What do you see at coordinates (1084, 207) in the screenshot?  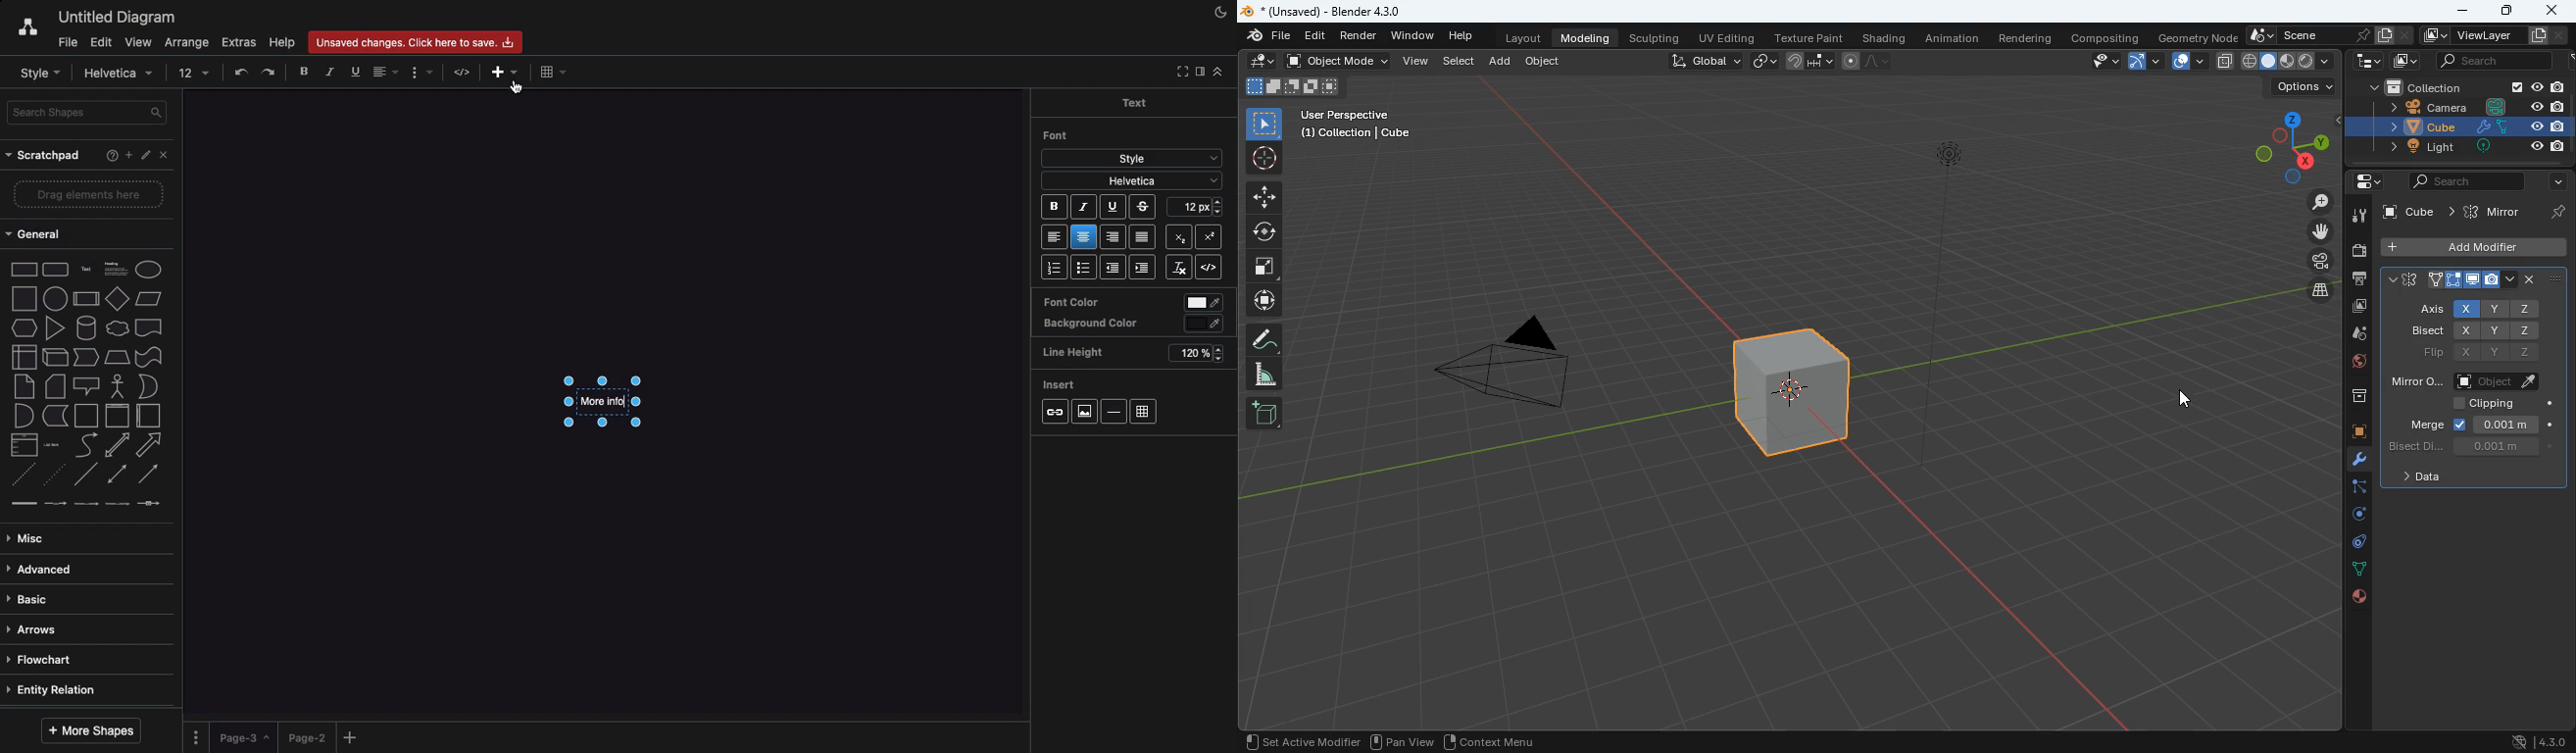 I see `Italic` at bounding box center [1084, 207].